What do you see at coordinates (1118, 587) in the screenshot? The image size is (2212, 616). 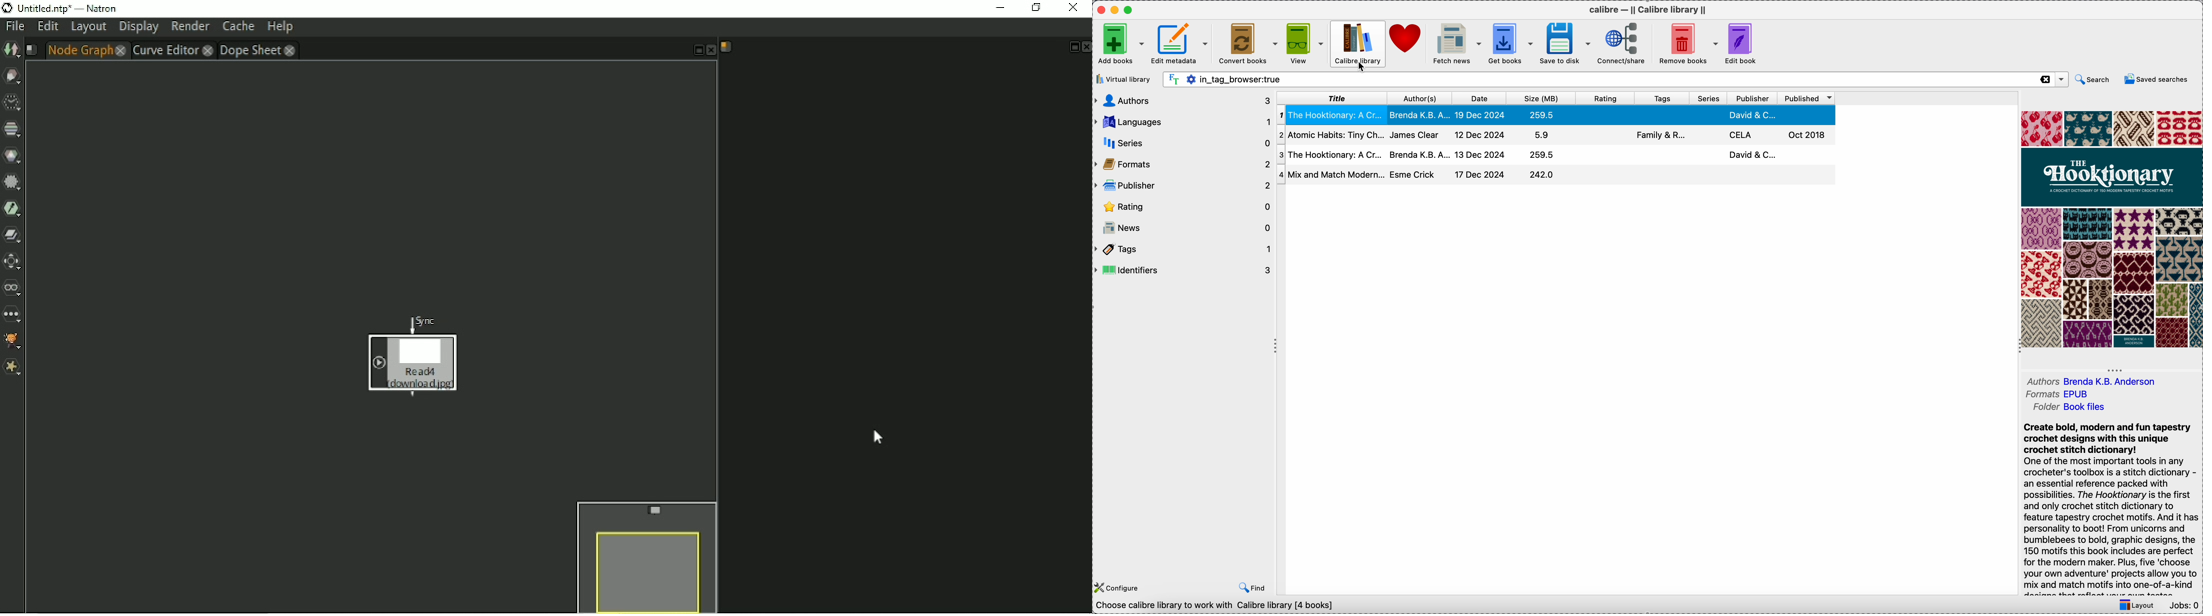 I see `configure` at bounding box center [1118, 587].